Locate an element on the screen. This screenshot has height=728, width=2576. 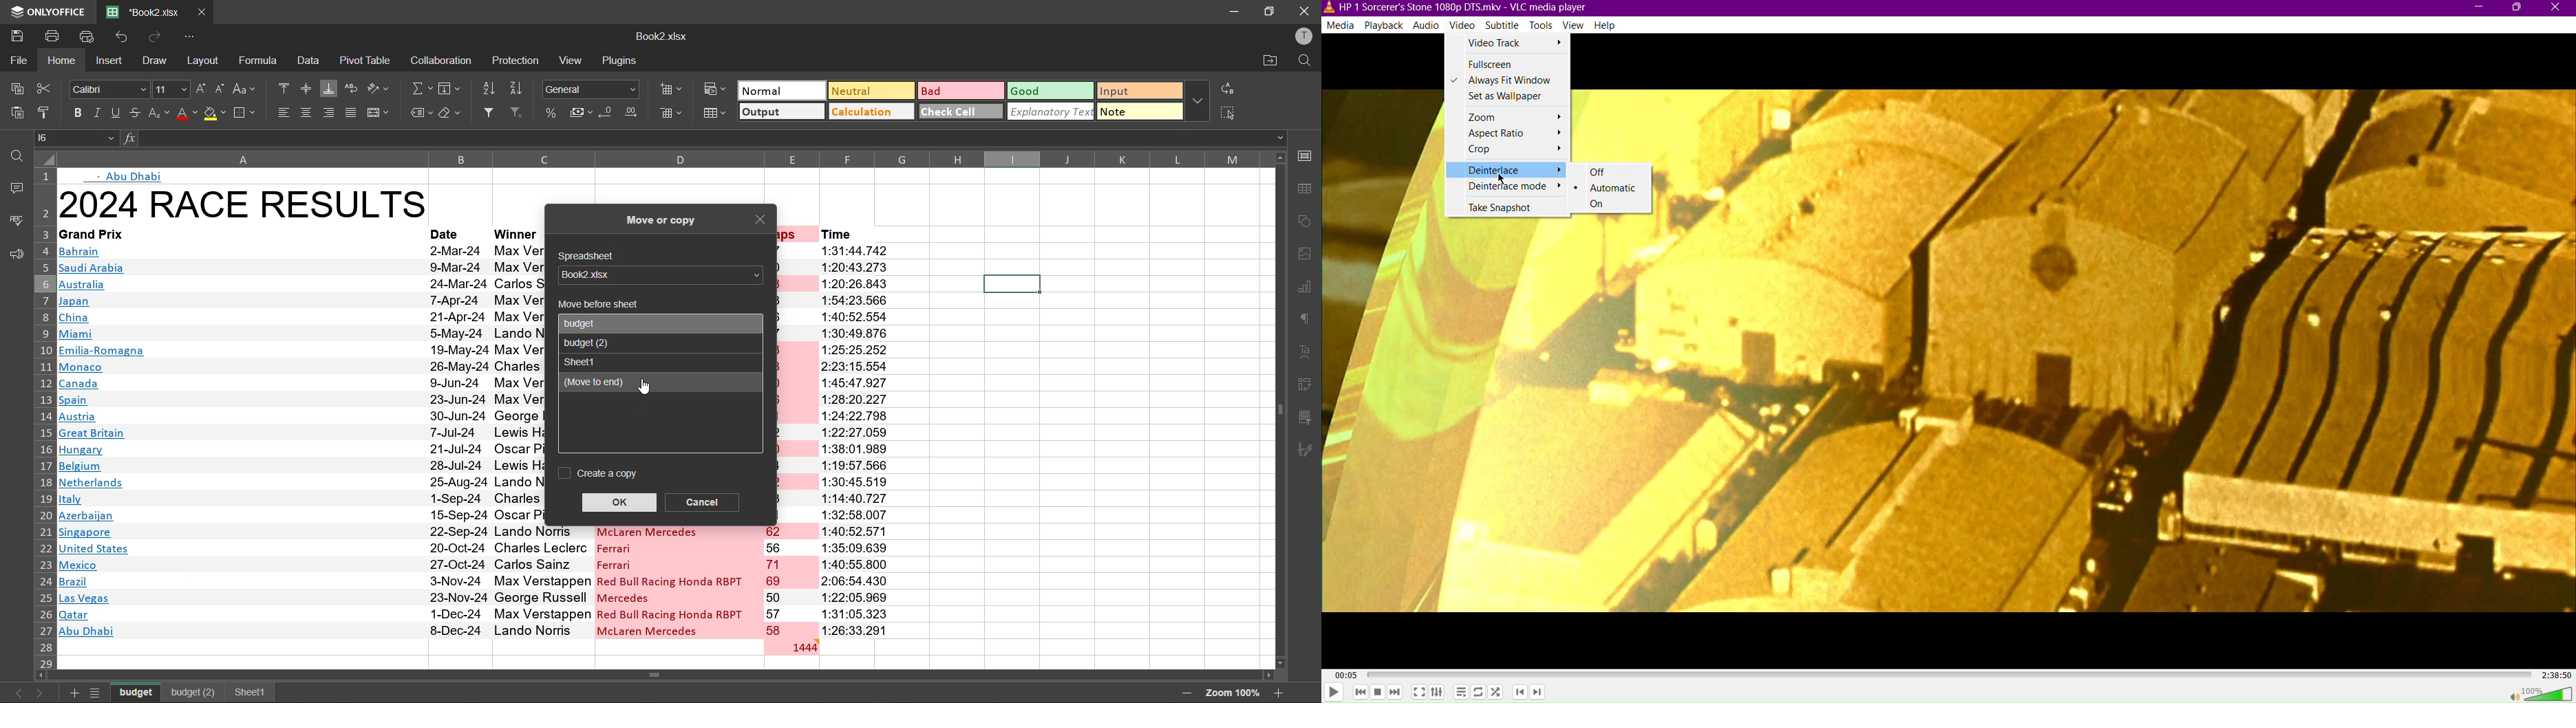
Always Fit Window is located at coordinates (1507, 81).